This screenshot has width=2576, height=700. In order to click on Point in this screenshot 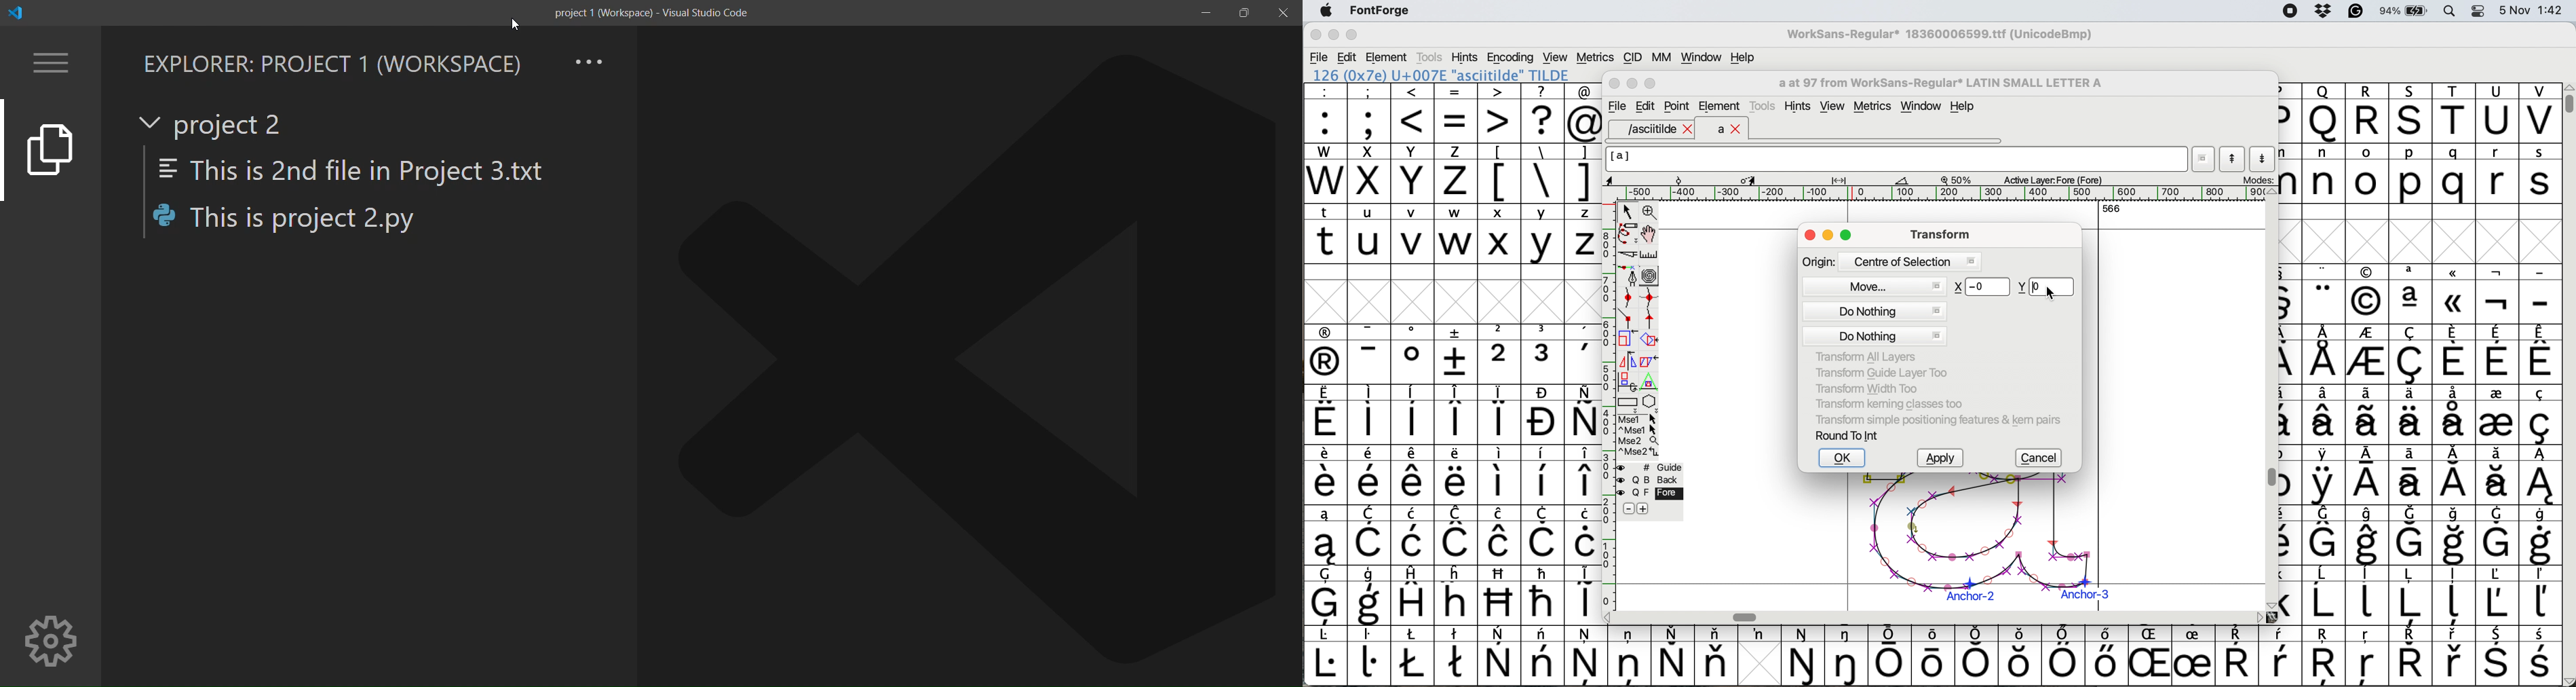, I will do `click(1678, 107)`.